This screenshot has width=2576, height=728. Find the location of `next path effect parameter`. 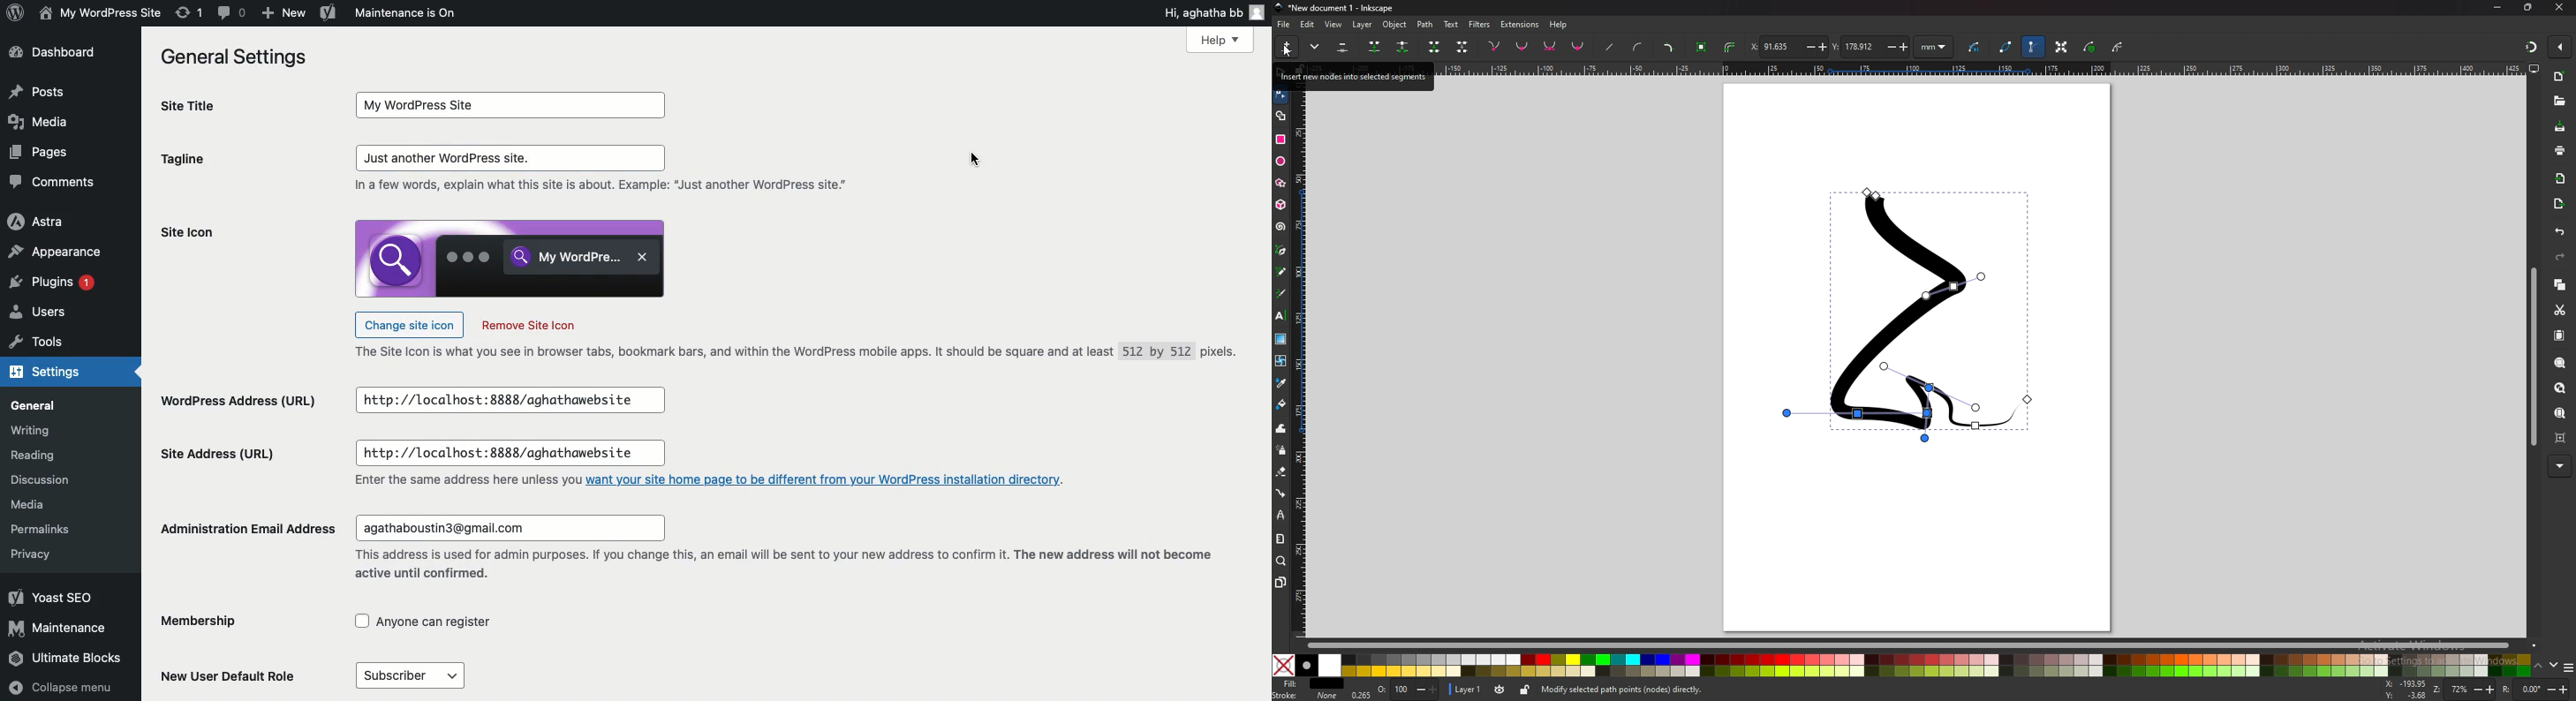

next path effect parameter is located at coordinates (1975, 48).